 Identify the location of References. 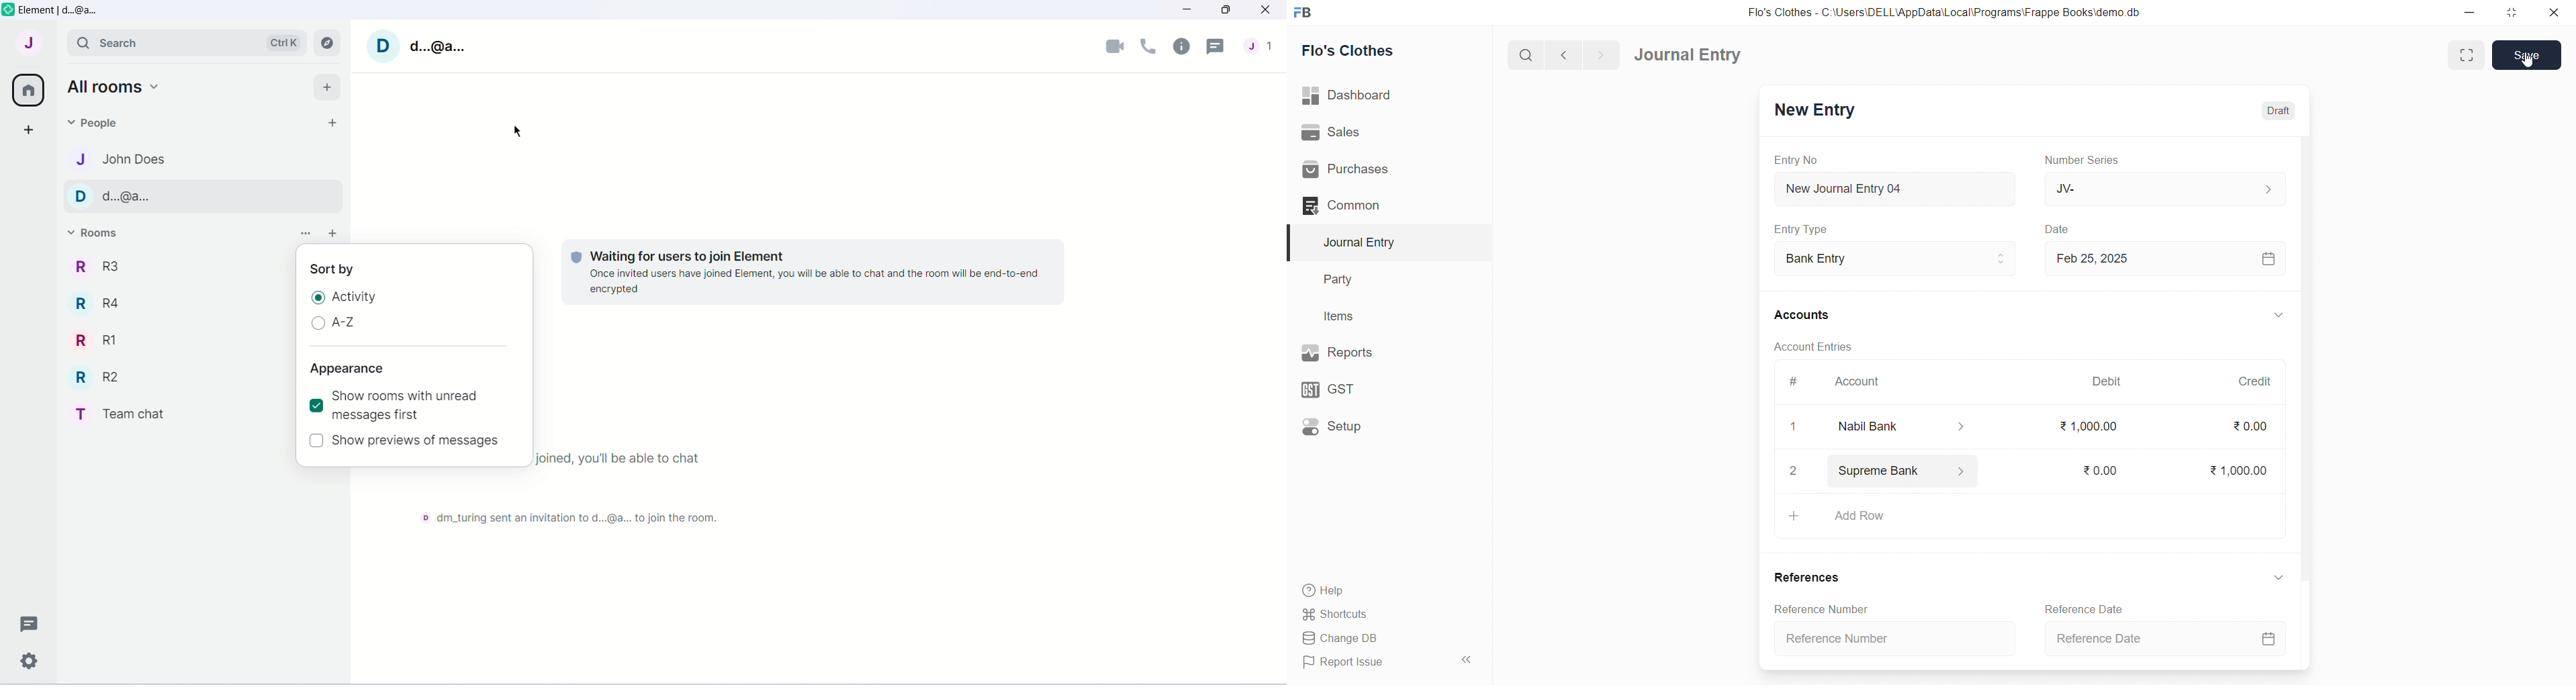
(1807, 578).